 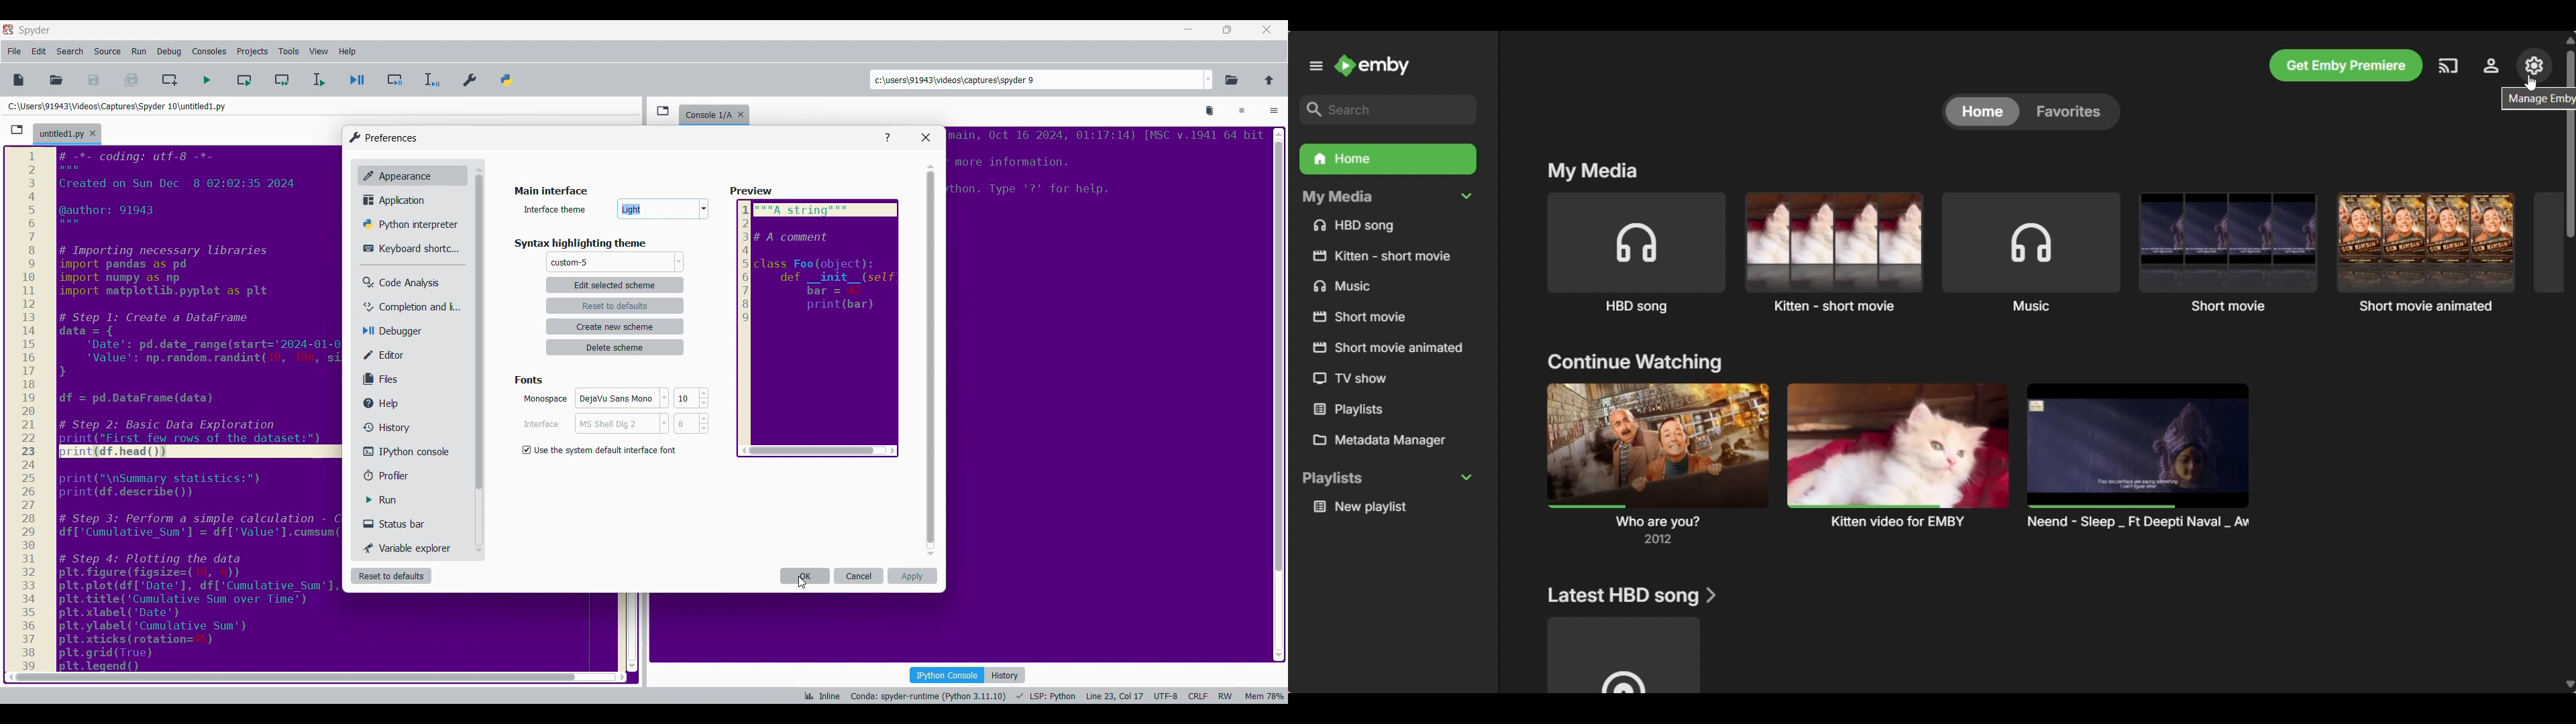 I want to click on Code details, so click(x=1042, y=696).